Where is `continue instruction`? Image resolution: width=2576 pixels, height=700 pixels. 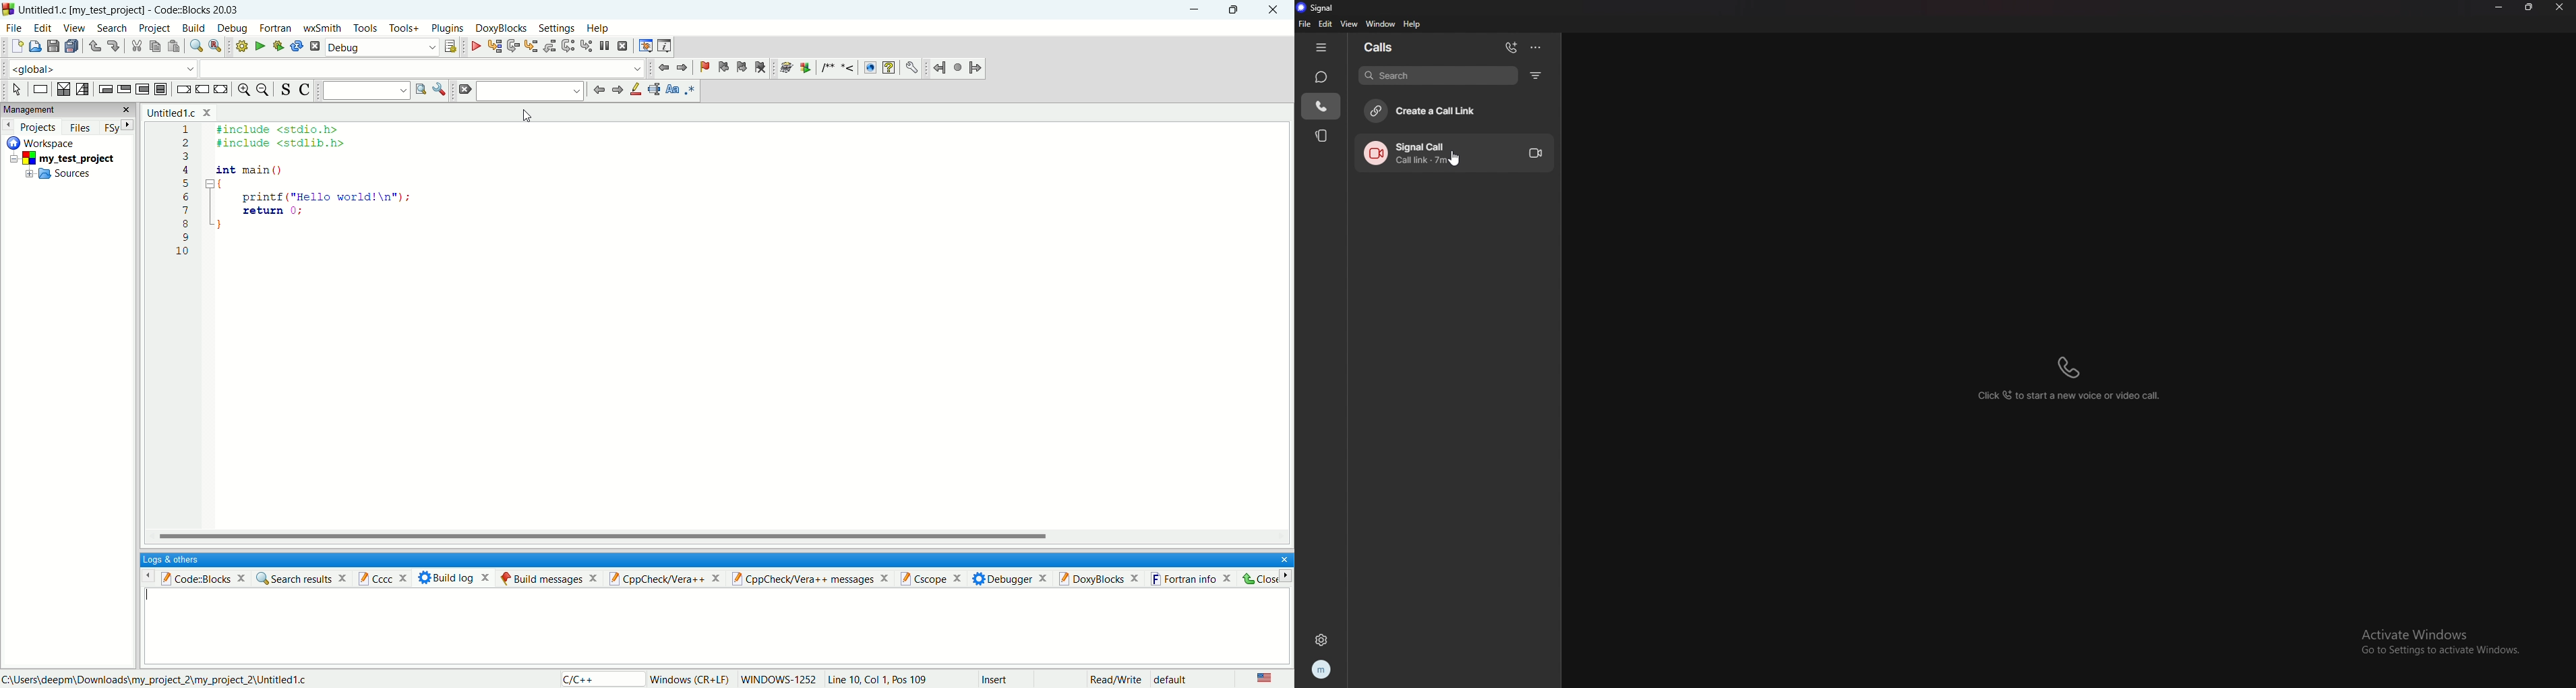
continue instruction is located at coordinates (203, 88).